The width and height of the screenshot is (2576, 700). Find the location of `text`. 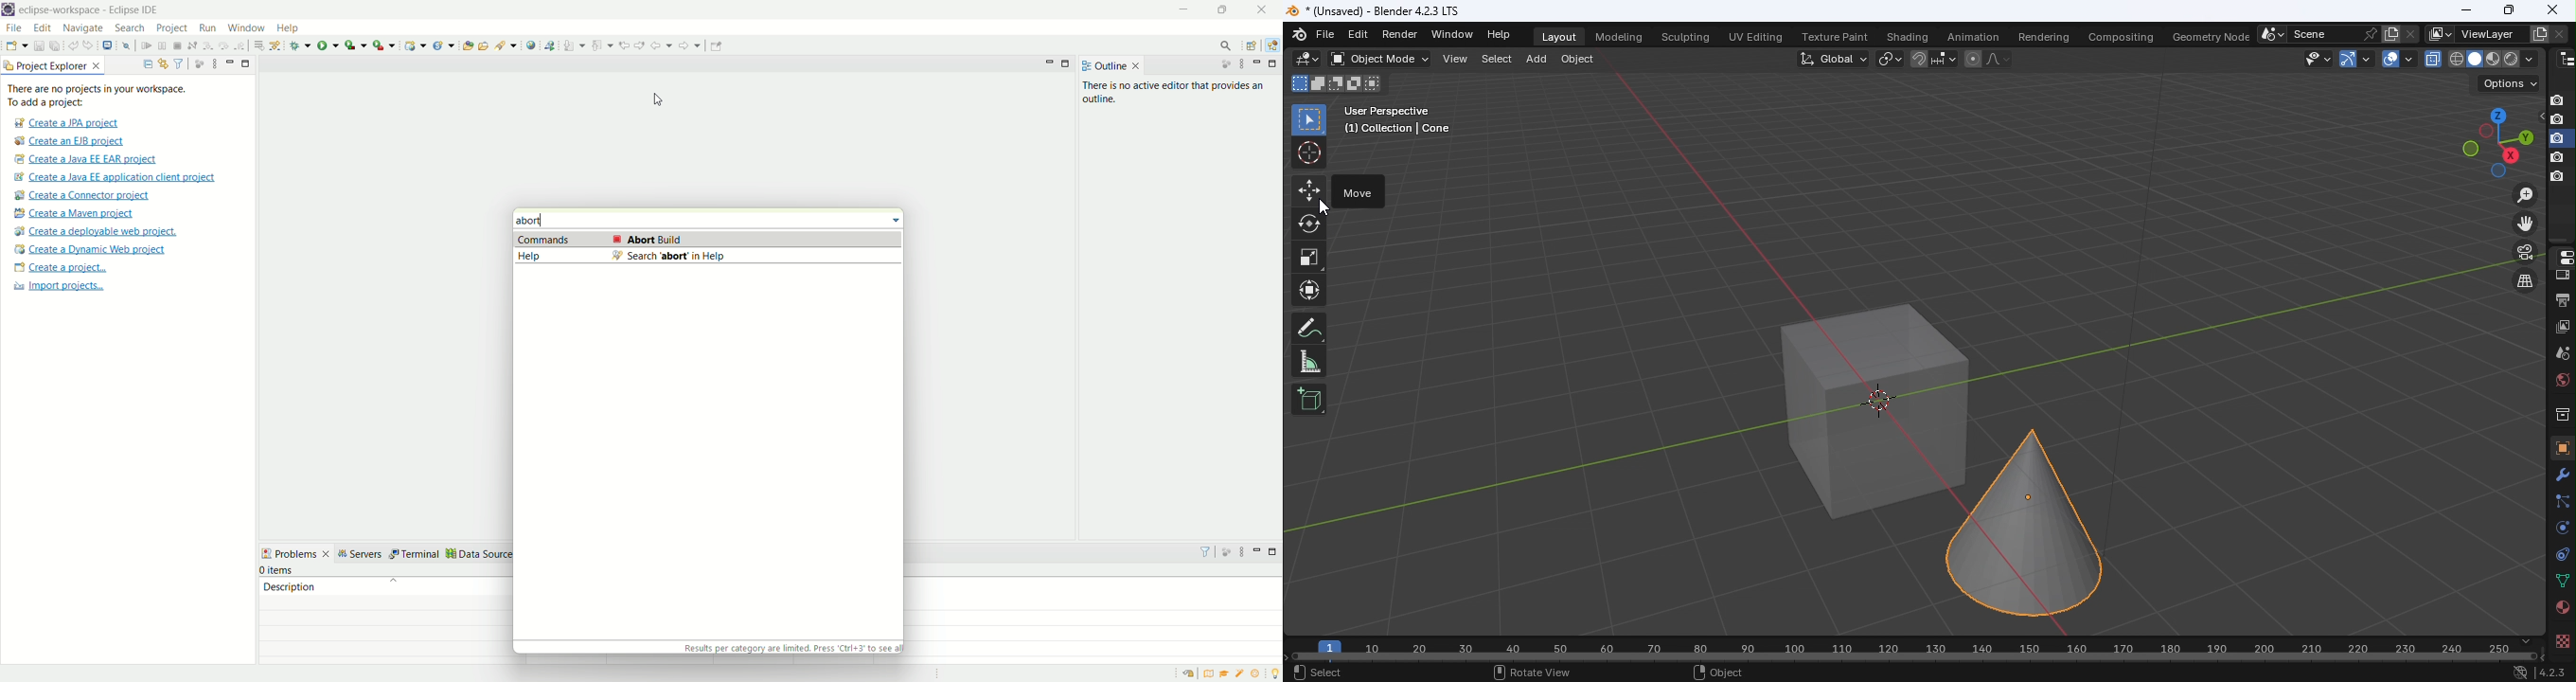

text is located at coordinates (112, 96).